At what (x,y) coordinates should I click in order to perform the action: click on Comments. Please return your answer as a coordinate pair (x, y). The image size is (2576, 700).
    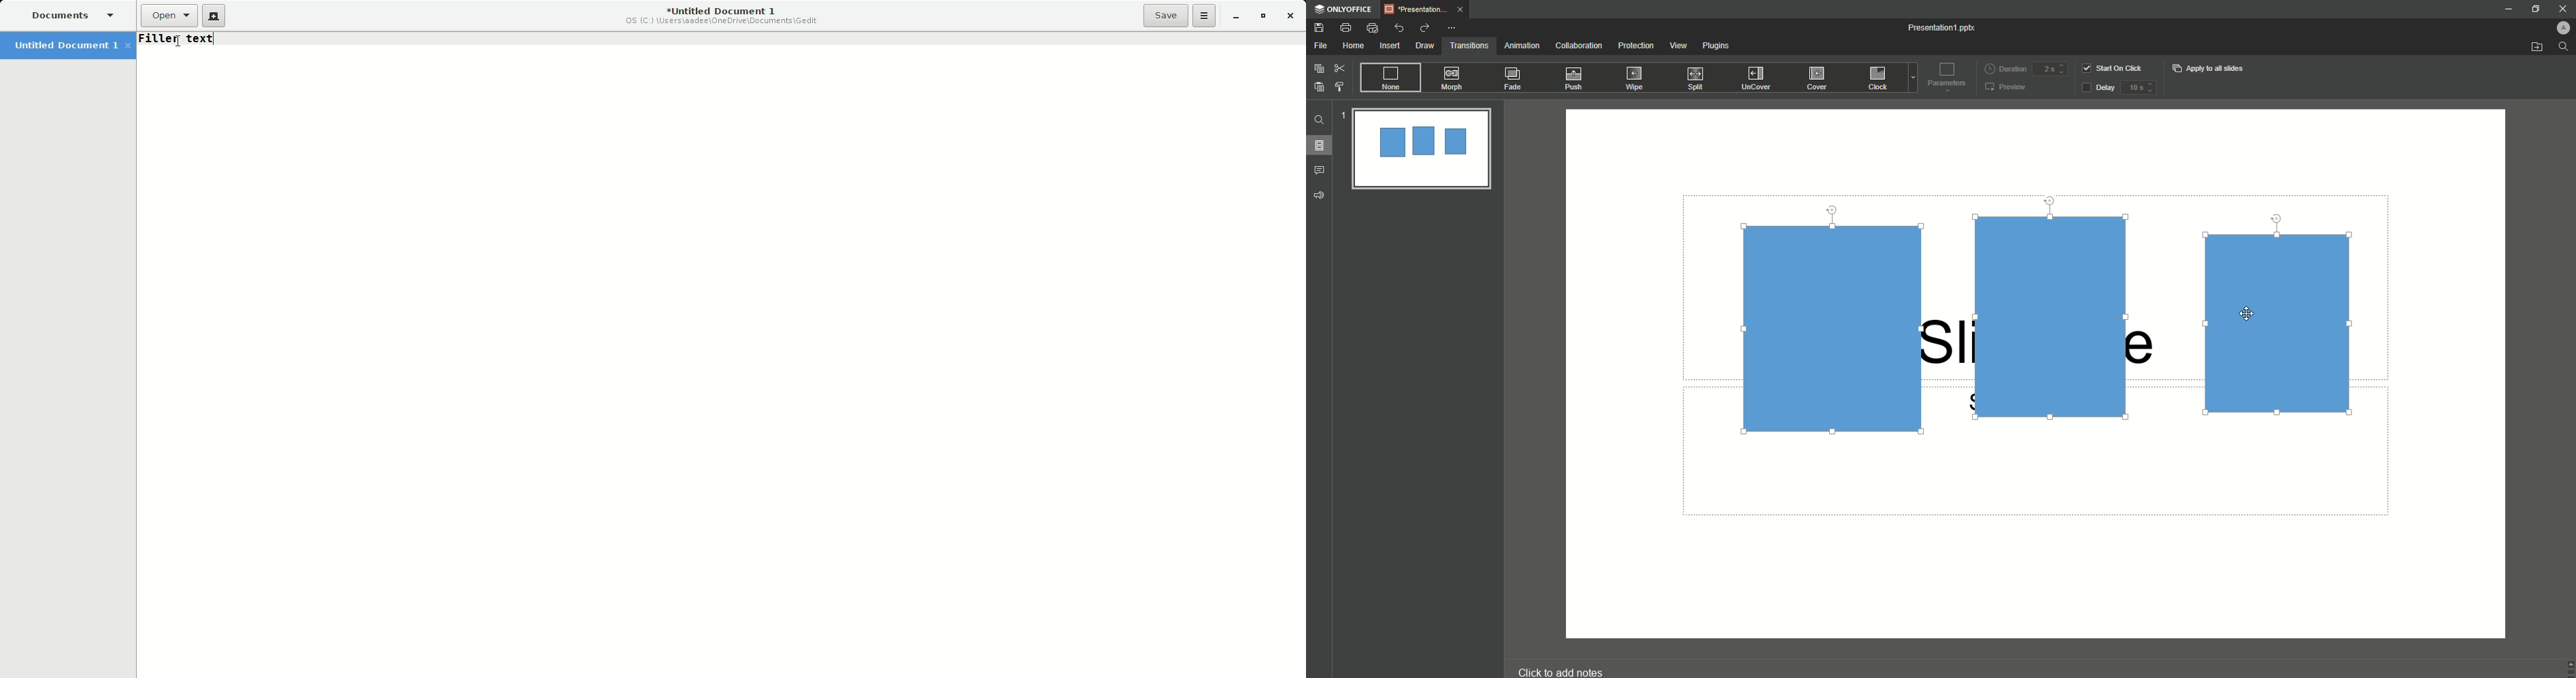
    Looking at the image, I should click on (1322, 170).